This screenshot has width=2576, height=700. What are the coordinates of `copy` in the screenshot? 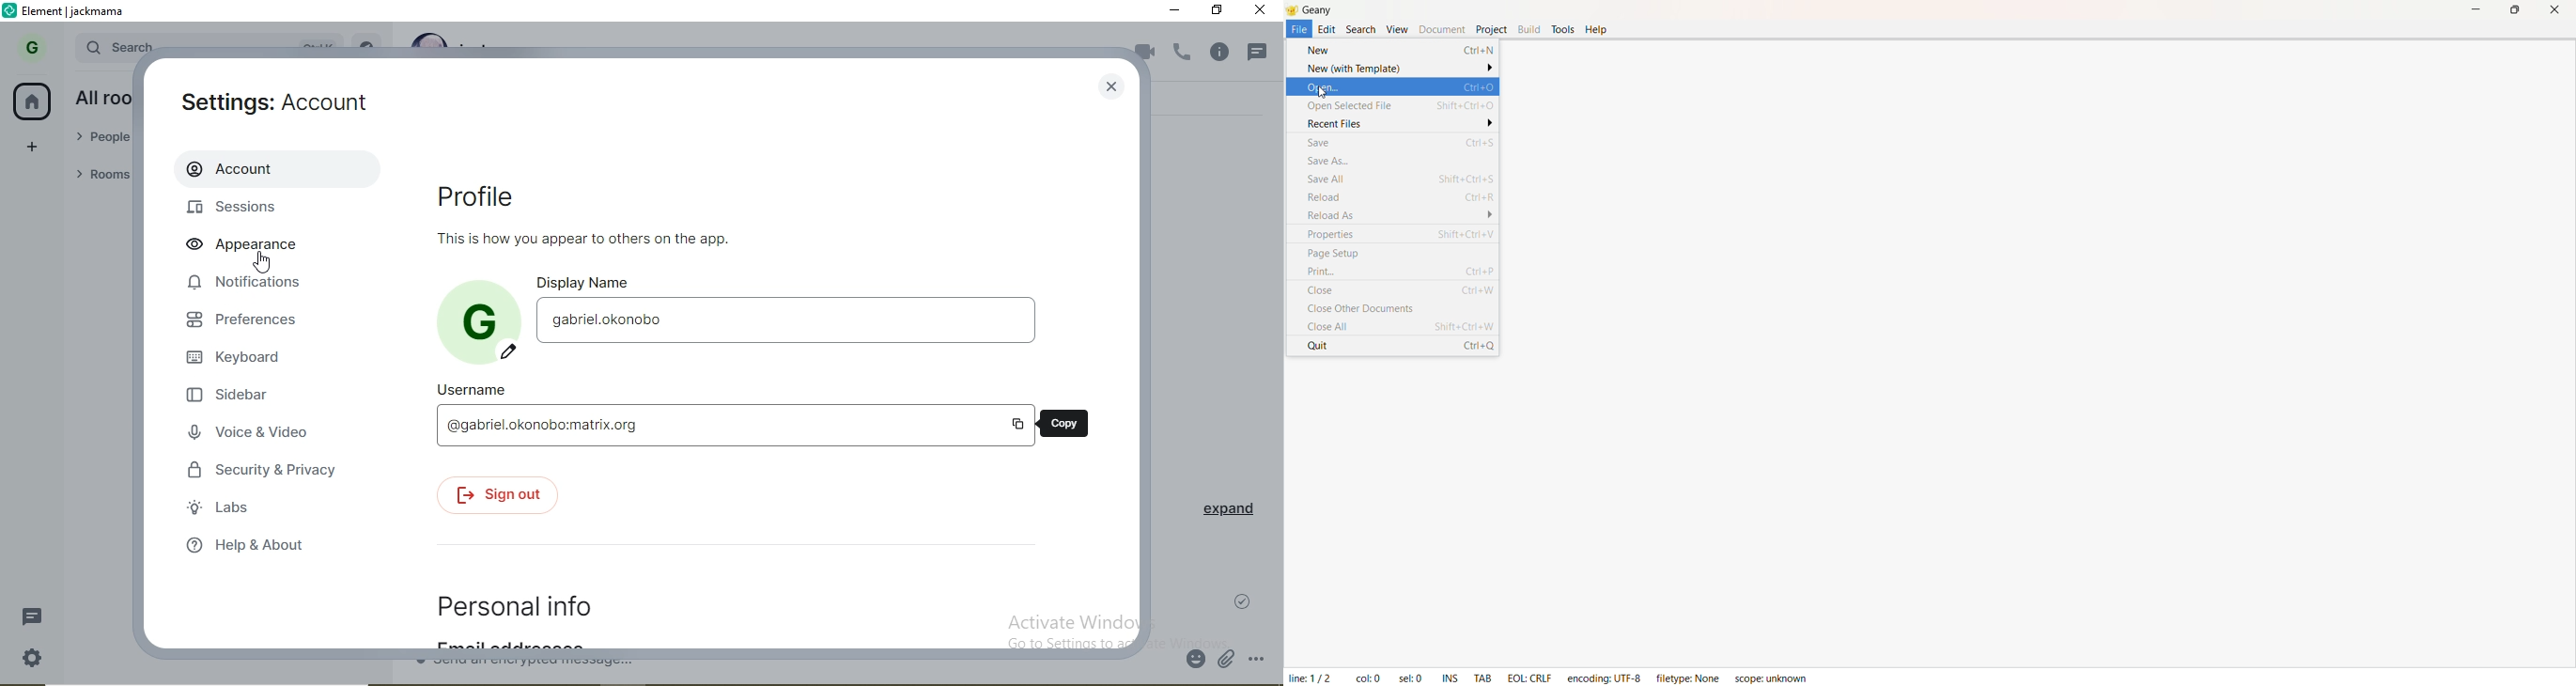 It's located at (1020, 428).